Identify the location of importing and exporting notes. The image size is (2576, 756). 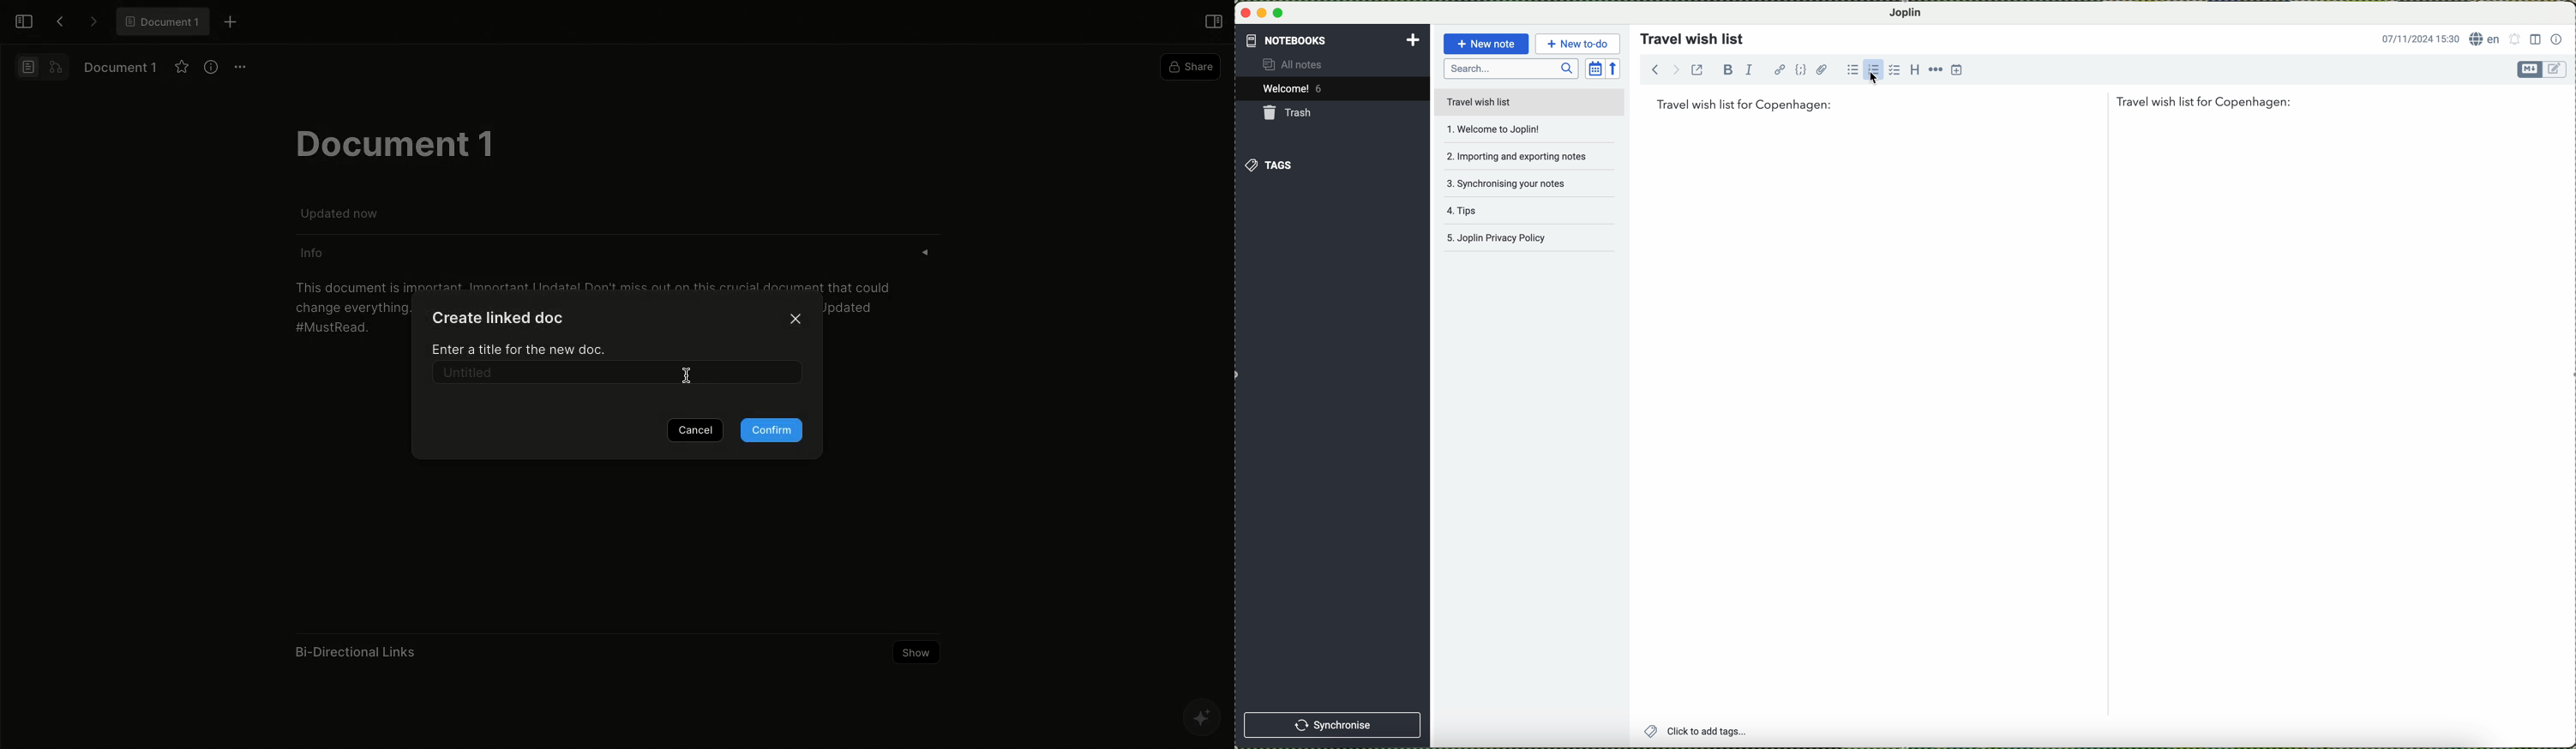
(1516, 155).